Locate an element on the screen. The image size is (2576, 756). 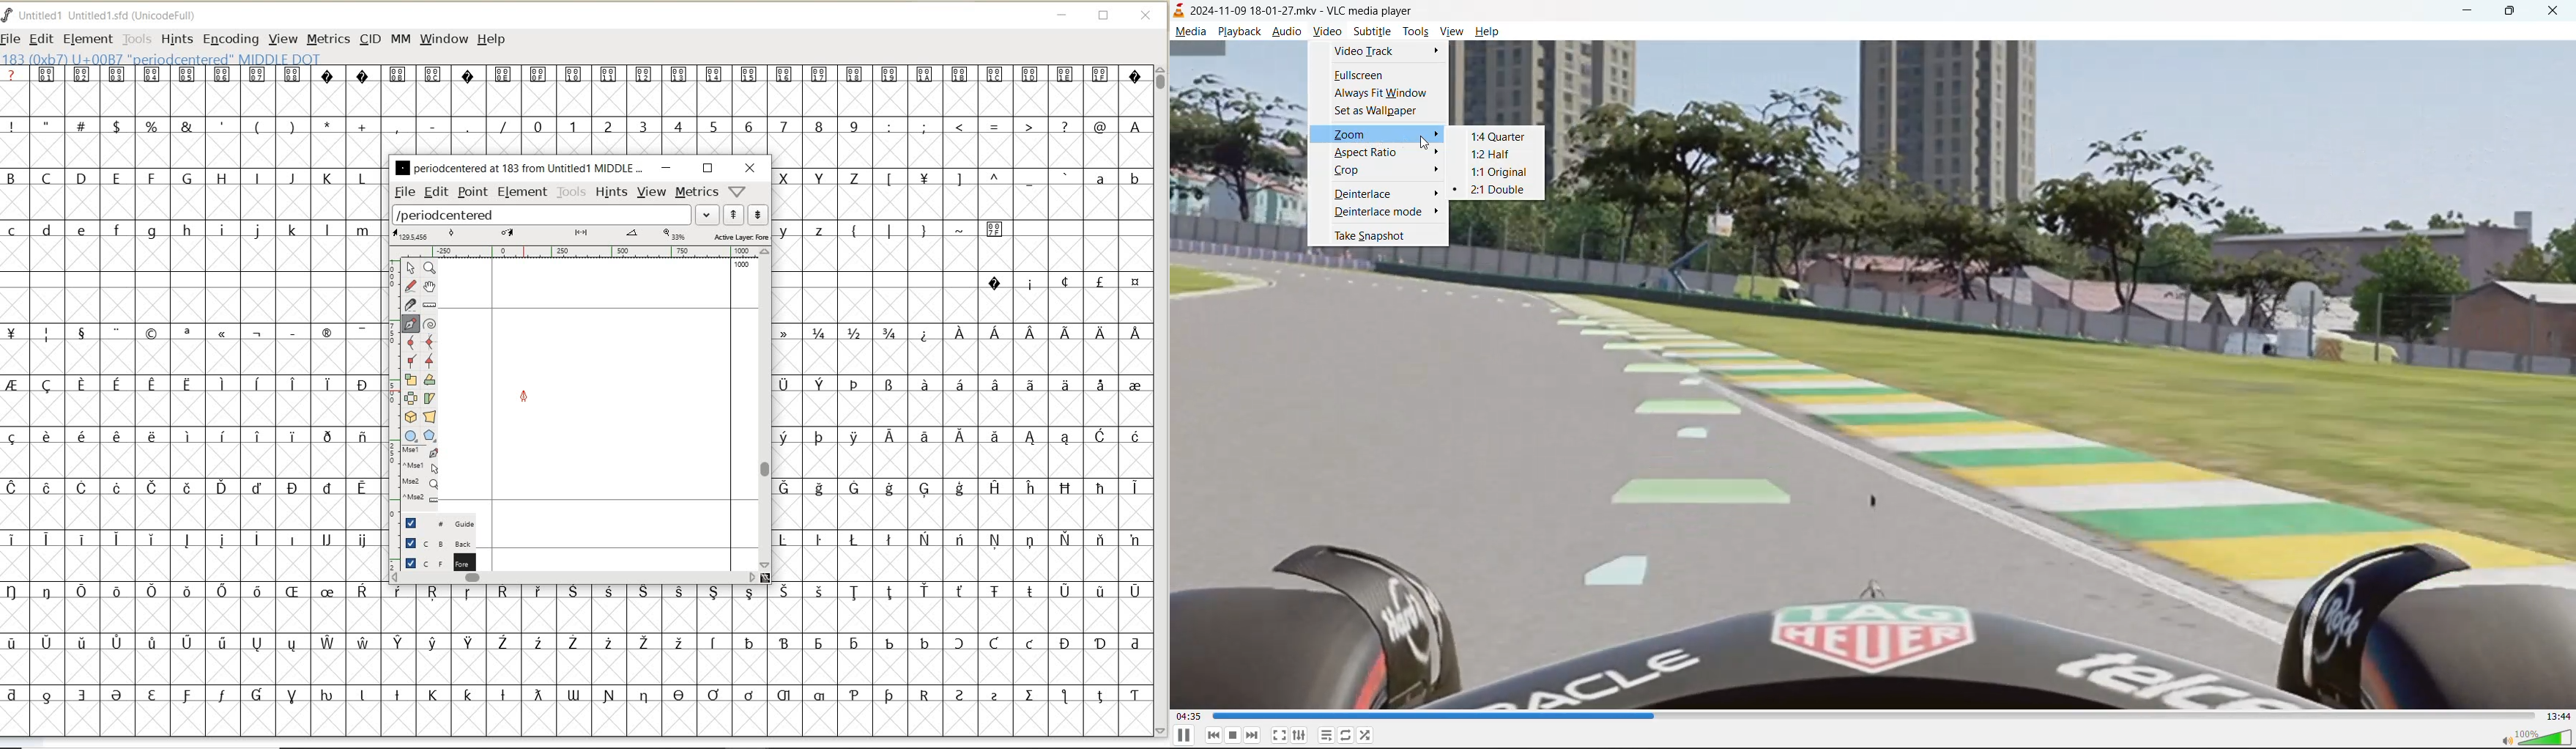
FONT NAME is located at coordinates (112, 16).